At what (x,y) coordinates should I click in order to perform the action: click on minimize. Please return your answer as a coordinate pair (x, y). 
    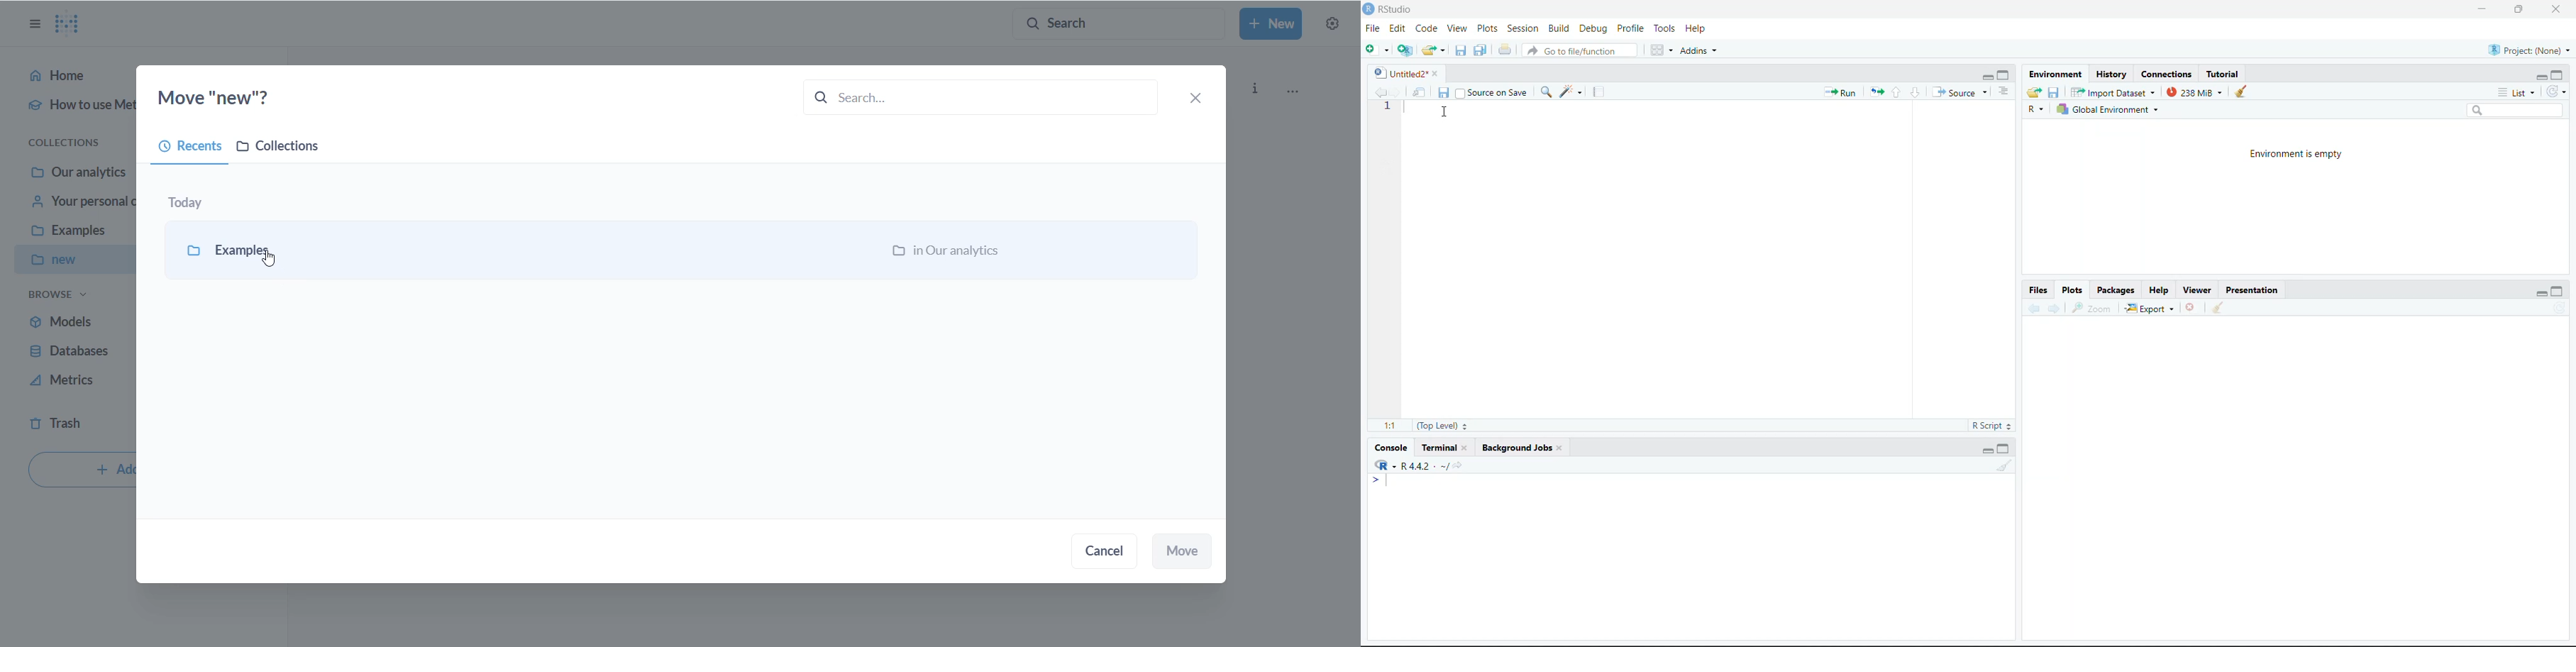
    Looking at the image, I should click on (2541, 295).